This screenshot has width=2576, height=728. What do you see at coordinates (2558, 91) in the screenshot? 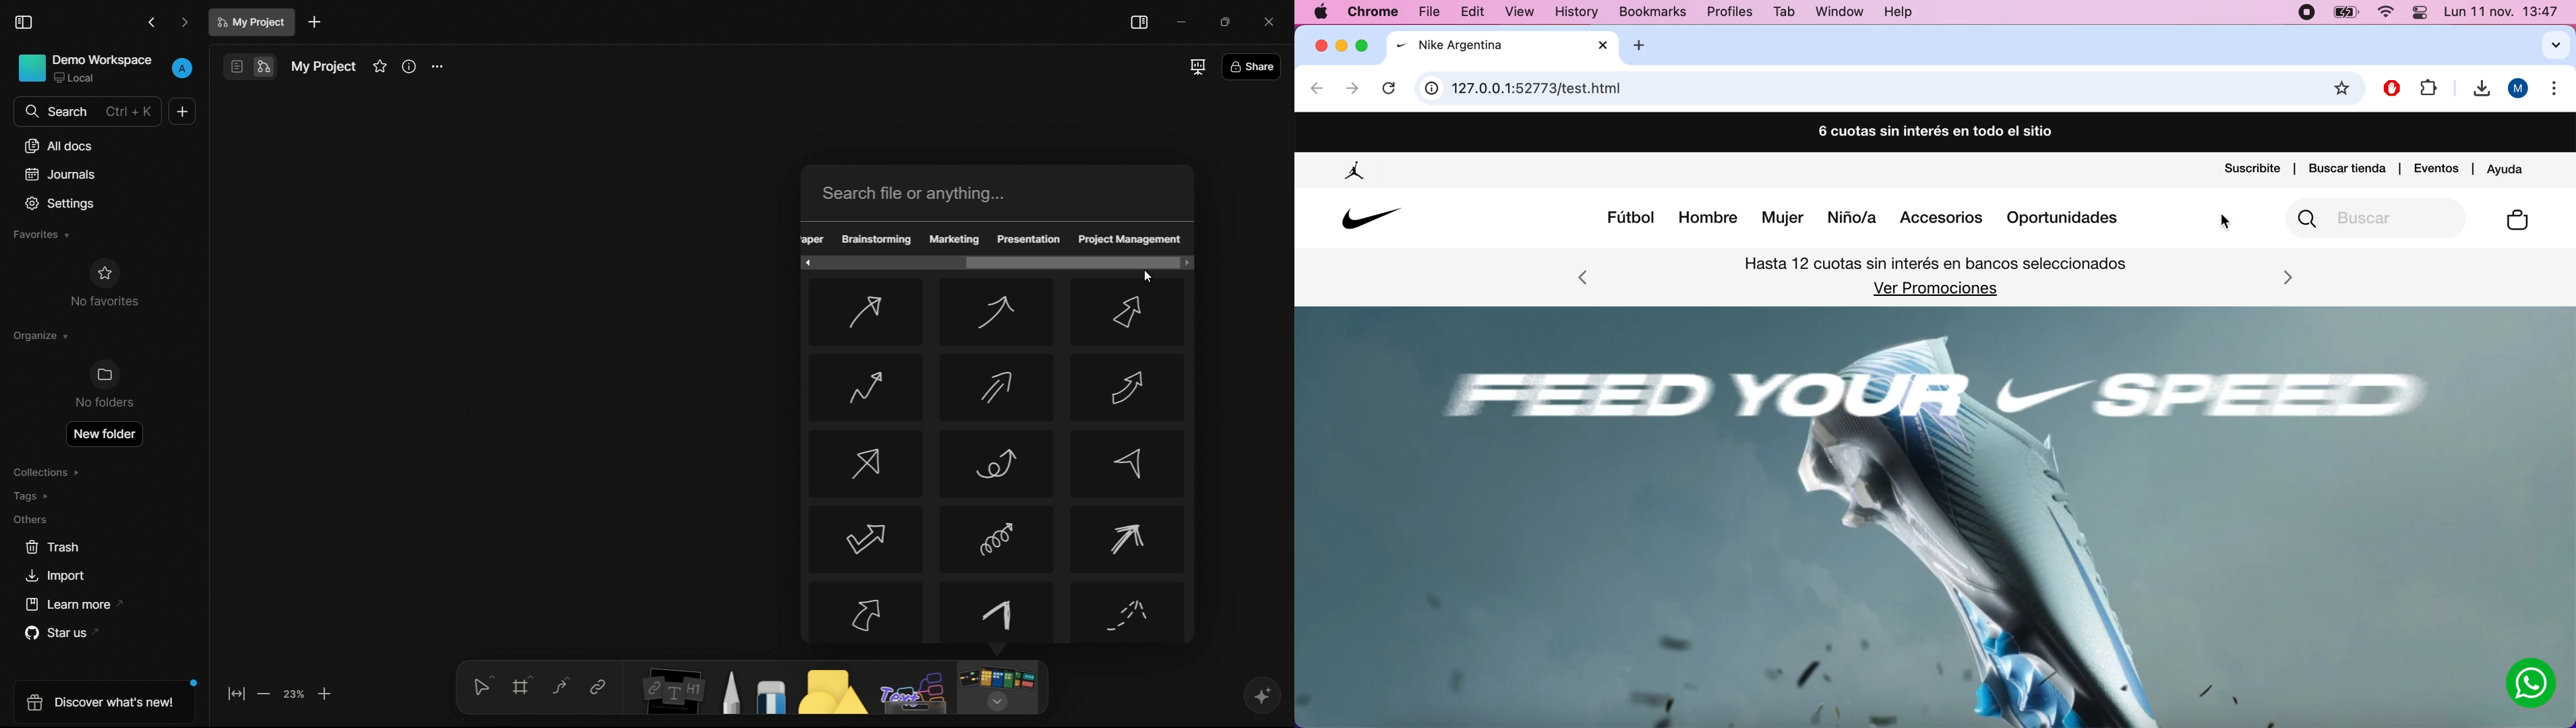
I see `customize and control google chrome` at bounding box center [2558, 91].